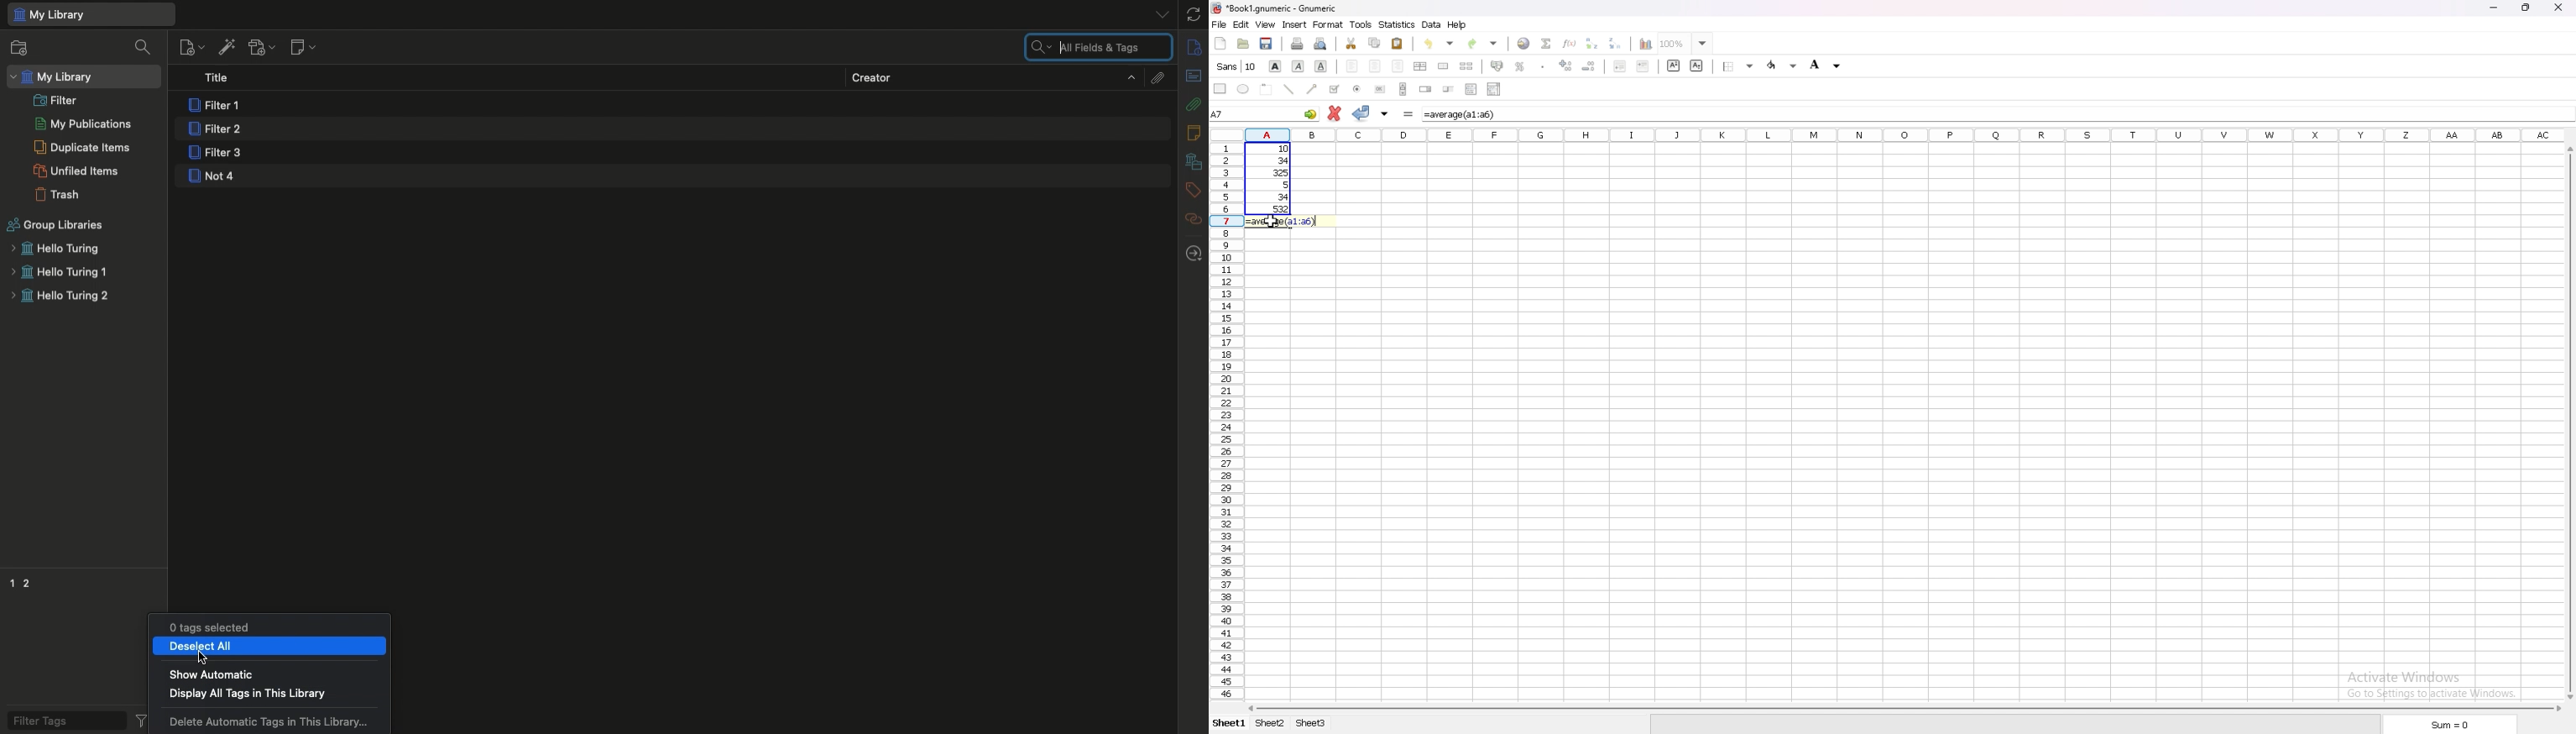 The height and width of the screenshot is (756, 2576). Describe the element at coordinates (1642, 66) in the screenshot. I see `increase indent` at that location.